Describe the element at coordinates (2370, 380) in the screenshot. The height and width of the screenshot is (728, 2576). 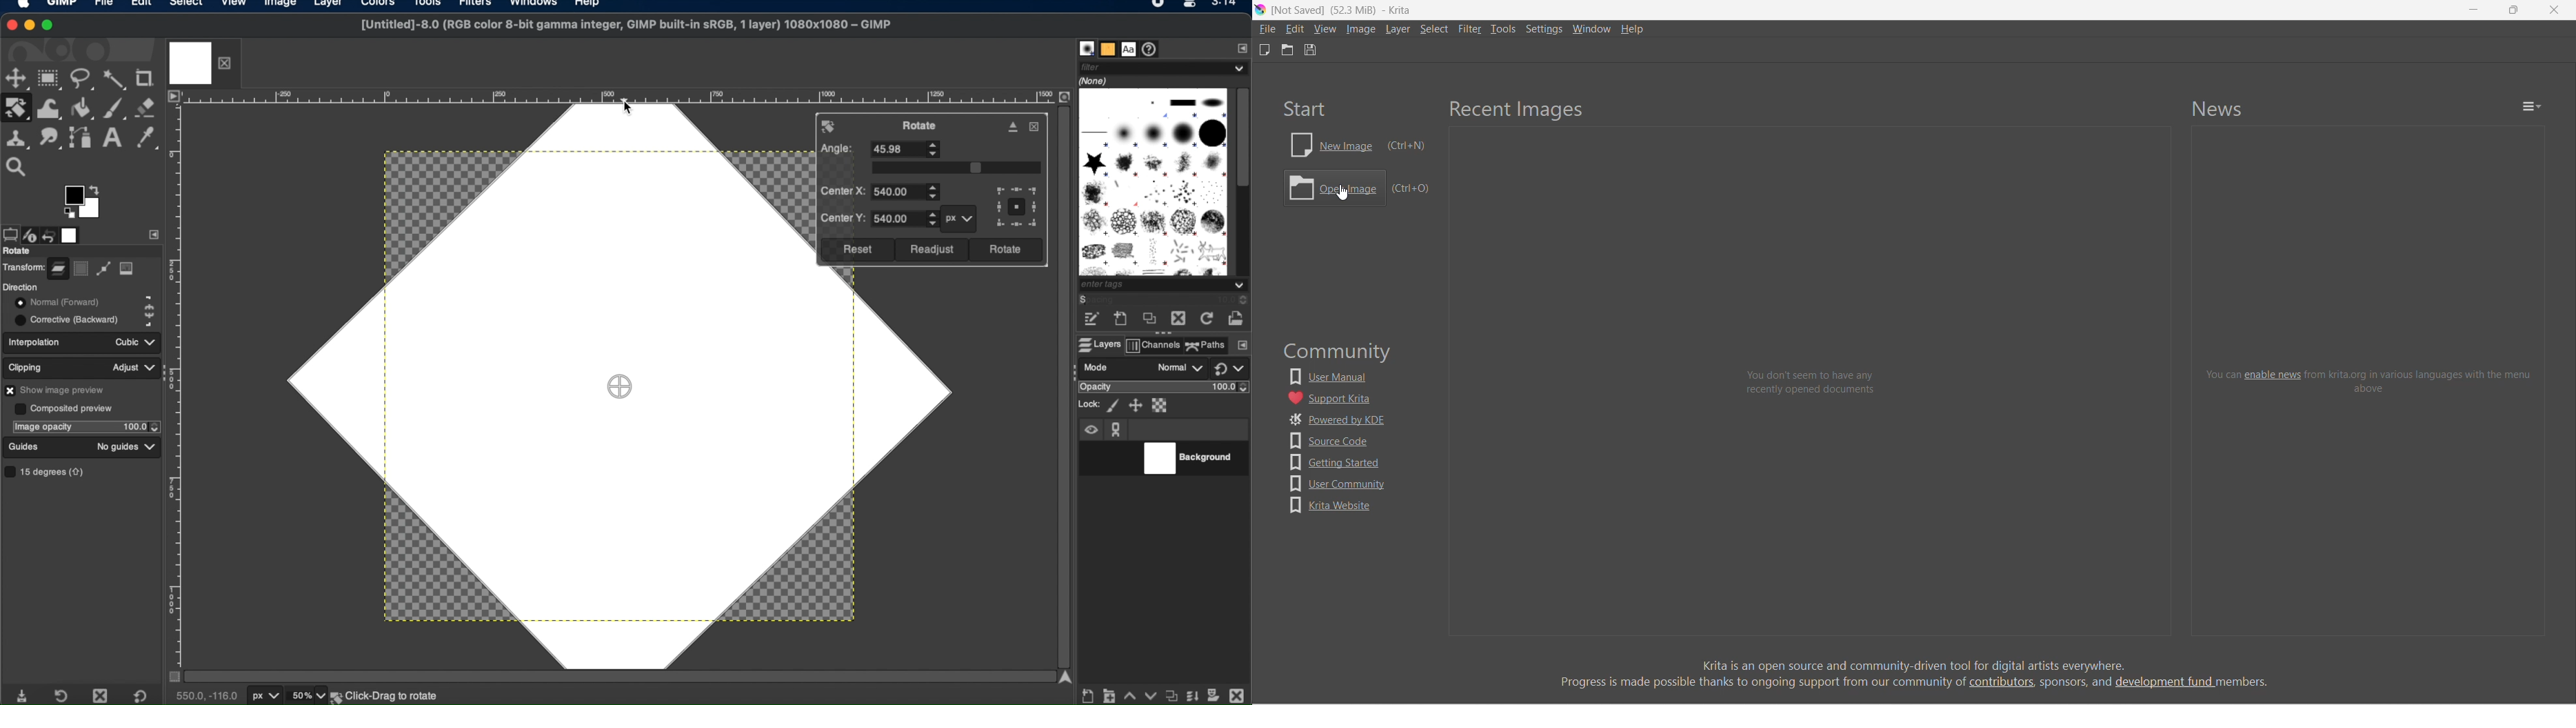
I see `instructions related enabling news` at that location.